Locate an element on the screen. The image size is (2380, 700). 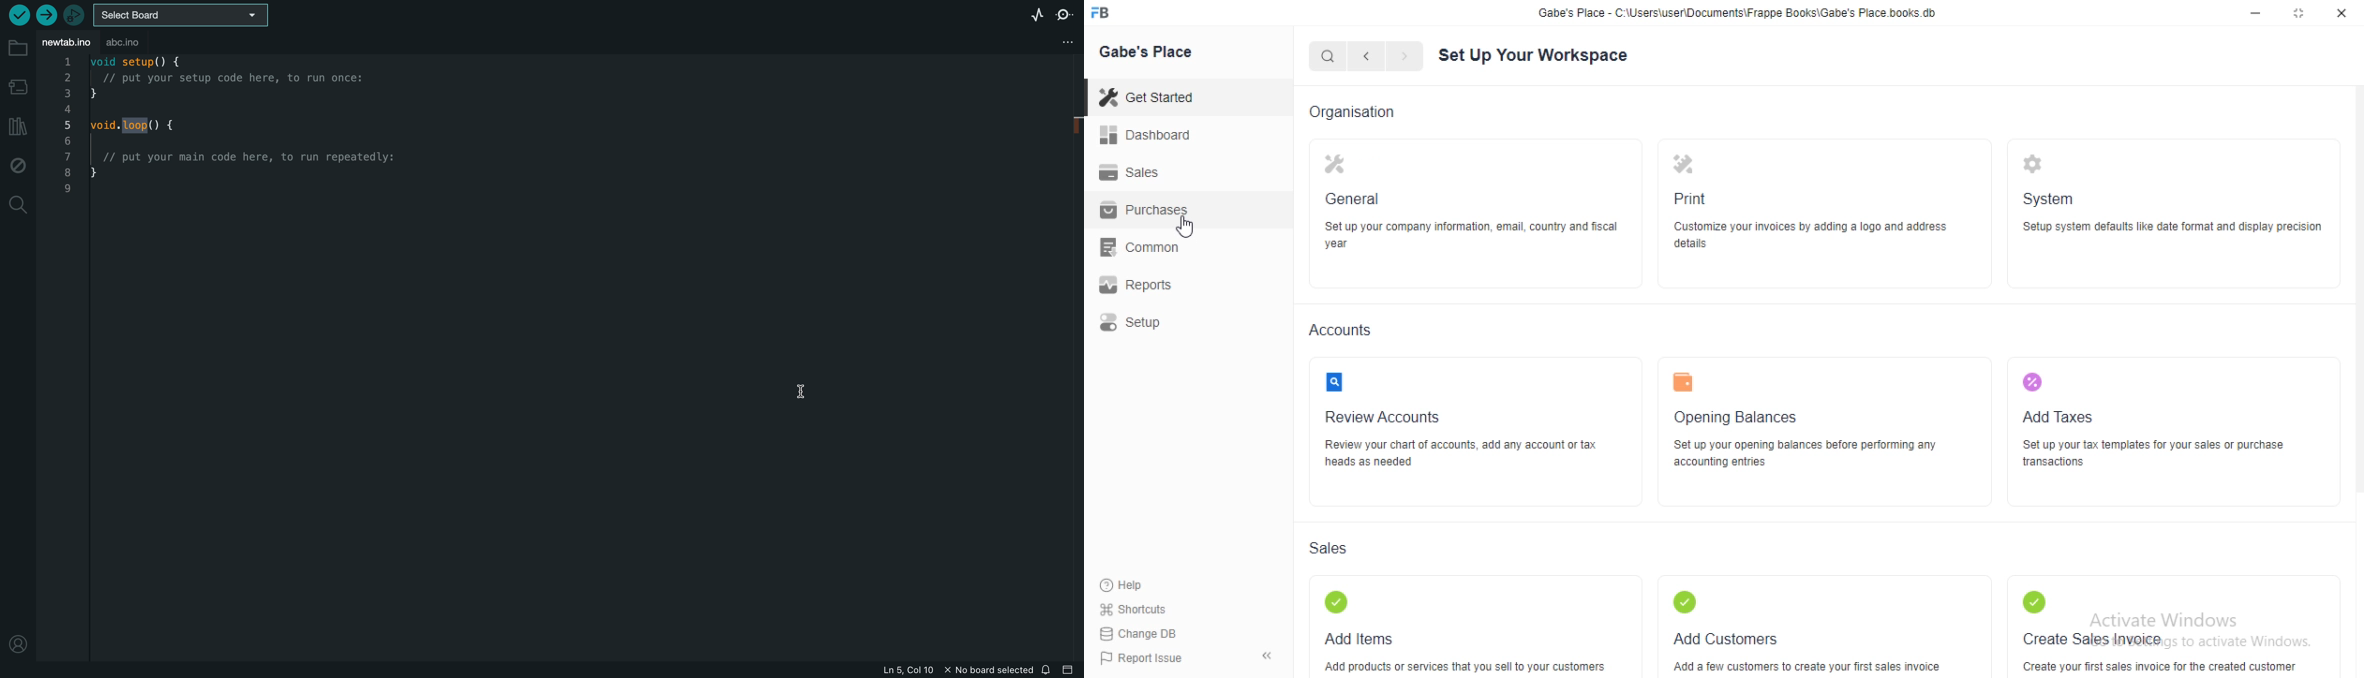
logo is located at coordinates (1106, 13).